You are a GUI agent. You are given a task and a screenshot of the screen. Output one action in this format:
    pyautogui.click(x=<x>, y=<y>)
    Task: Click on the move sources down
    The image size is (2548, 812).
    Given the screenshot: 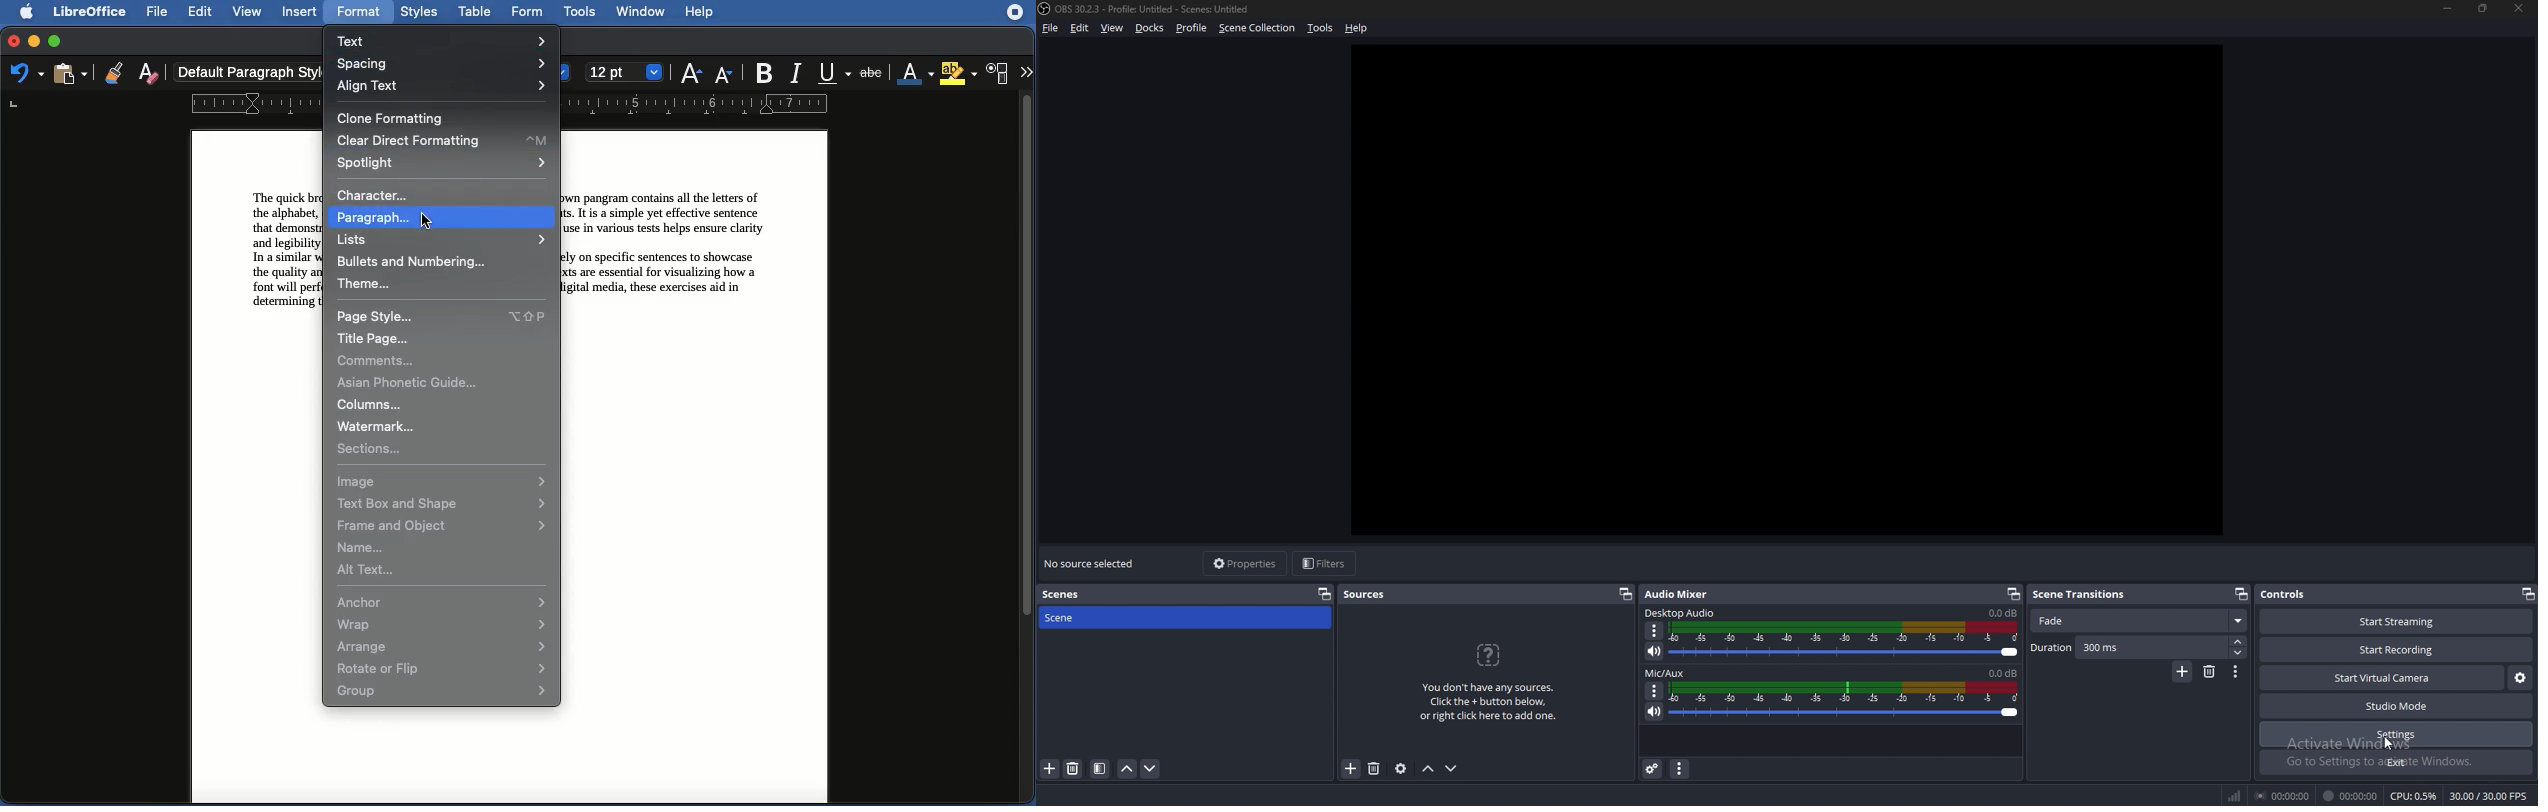 What is the action you would take?
    pyautogui.click(x=1452, y=768)
    